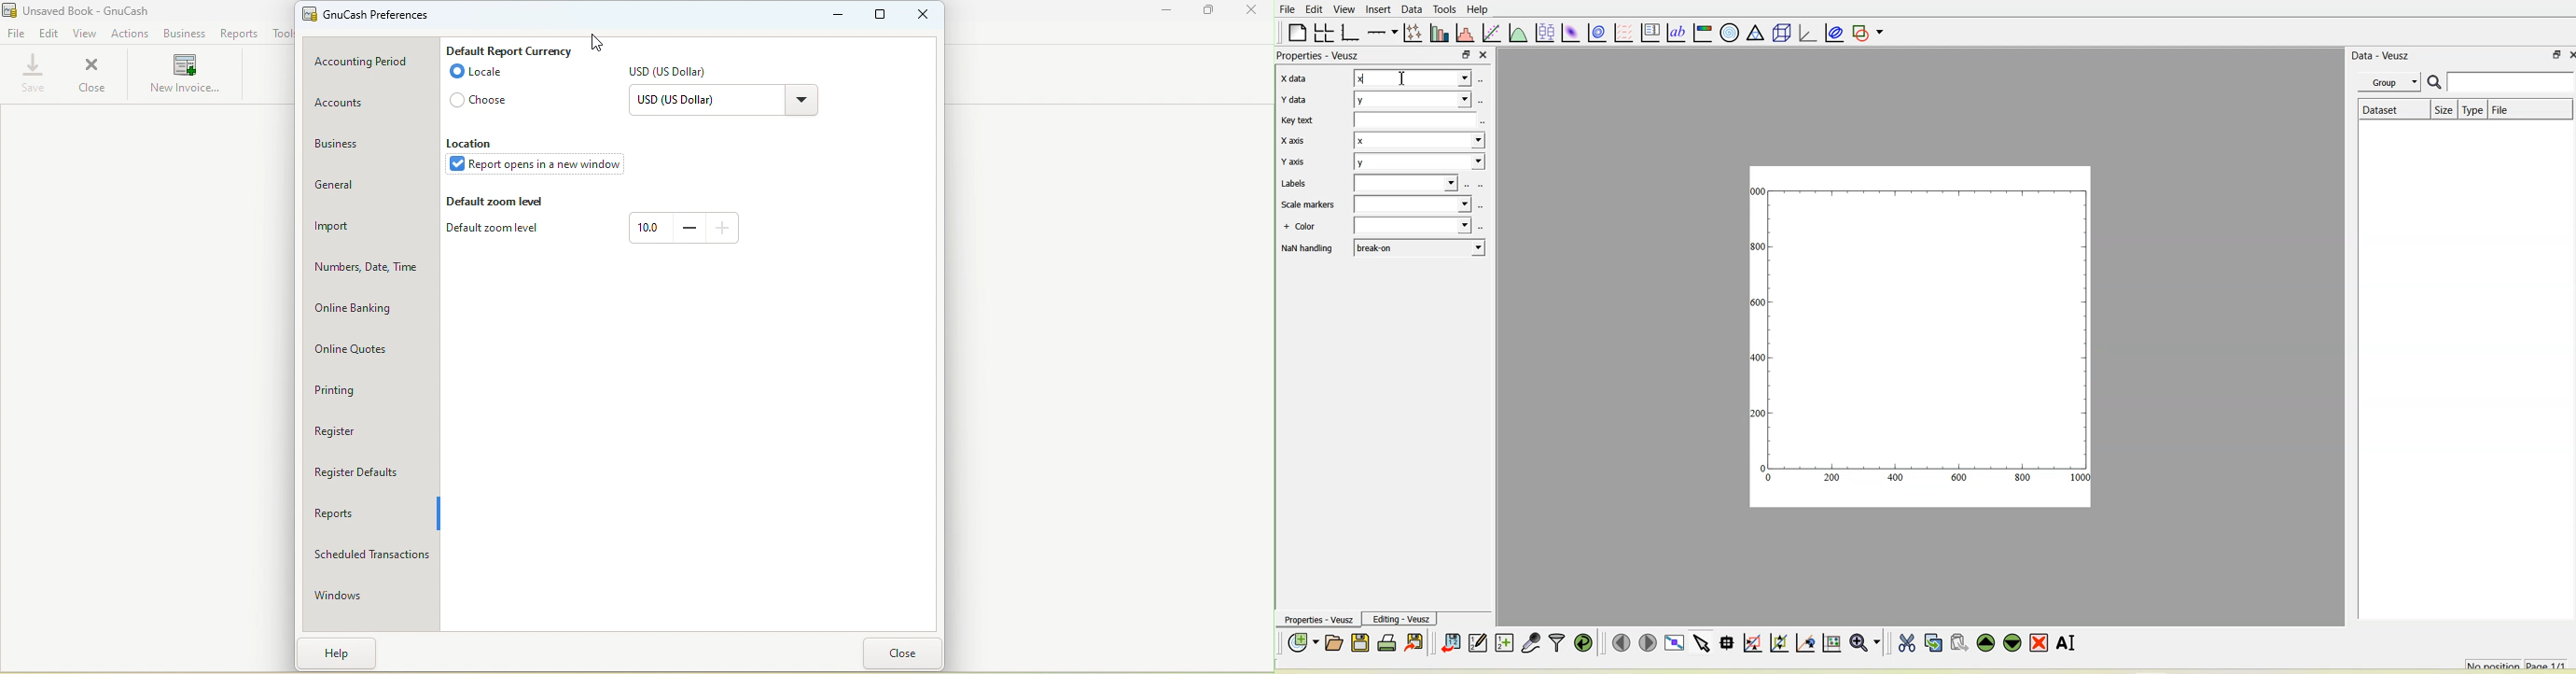 This screenshot has height=700, width=2576. Describe the element at coordinates (498, 203) in the screenshot. I see `Default zoom level` at that location.